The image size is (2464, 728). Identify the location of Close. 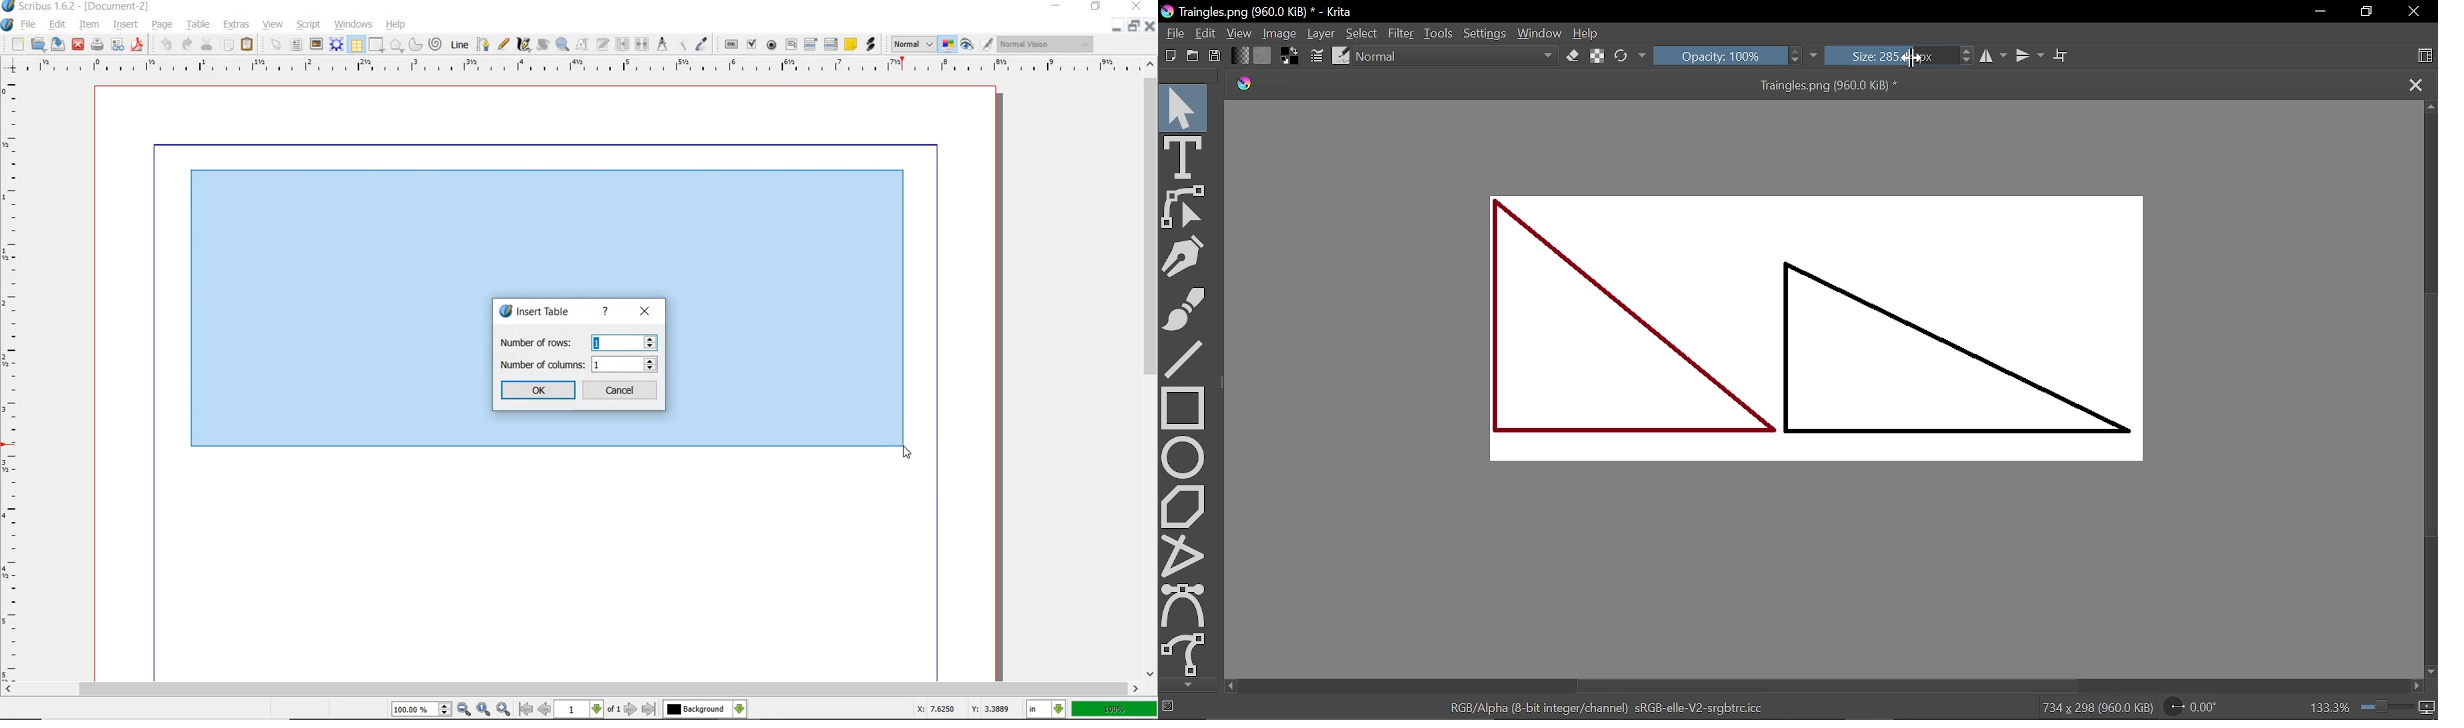
(2411, 12).